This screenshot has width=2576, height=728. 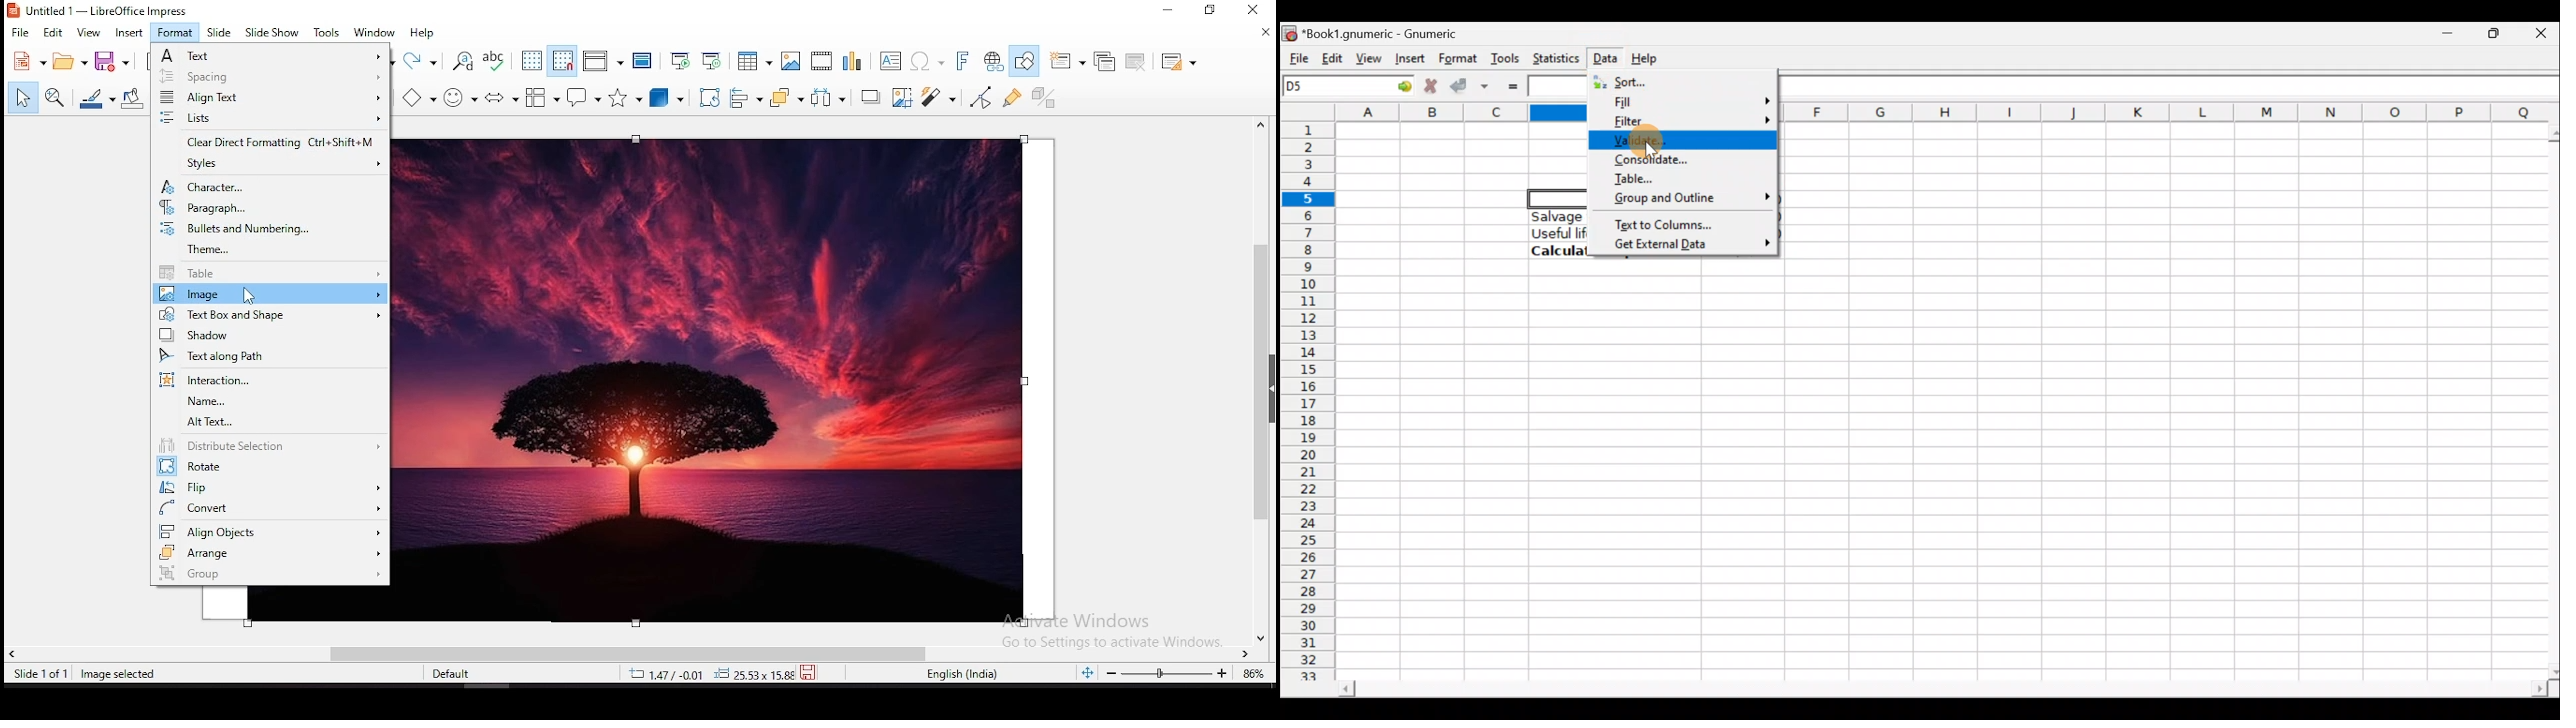 What do you see at coordinates (631, 652) in the screenshot?
I see `scroll bar` at bounding box center [631, 652].